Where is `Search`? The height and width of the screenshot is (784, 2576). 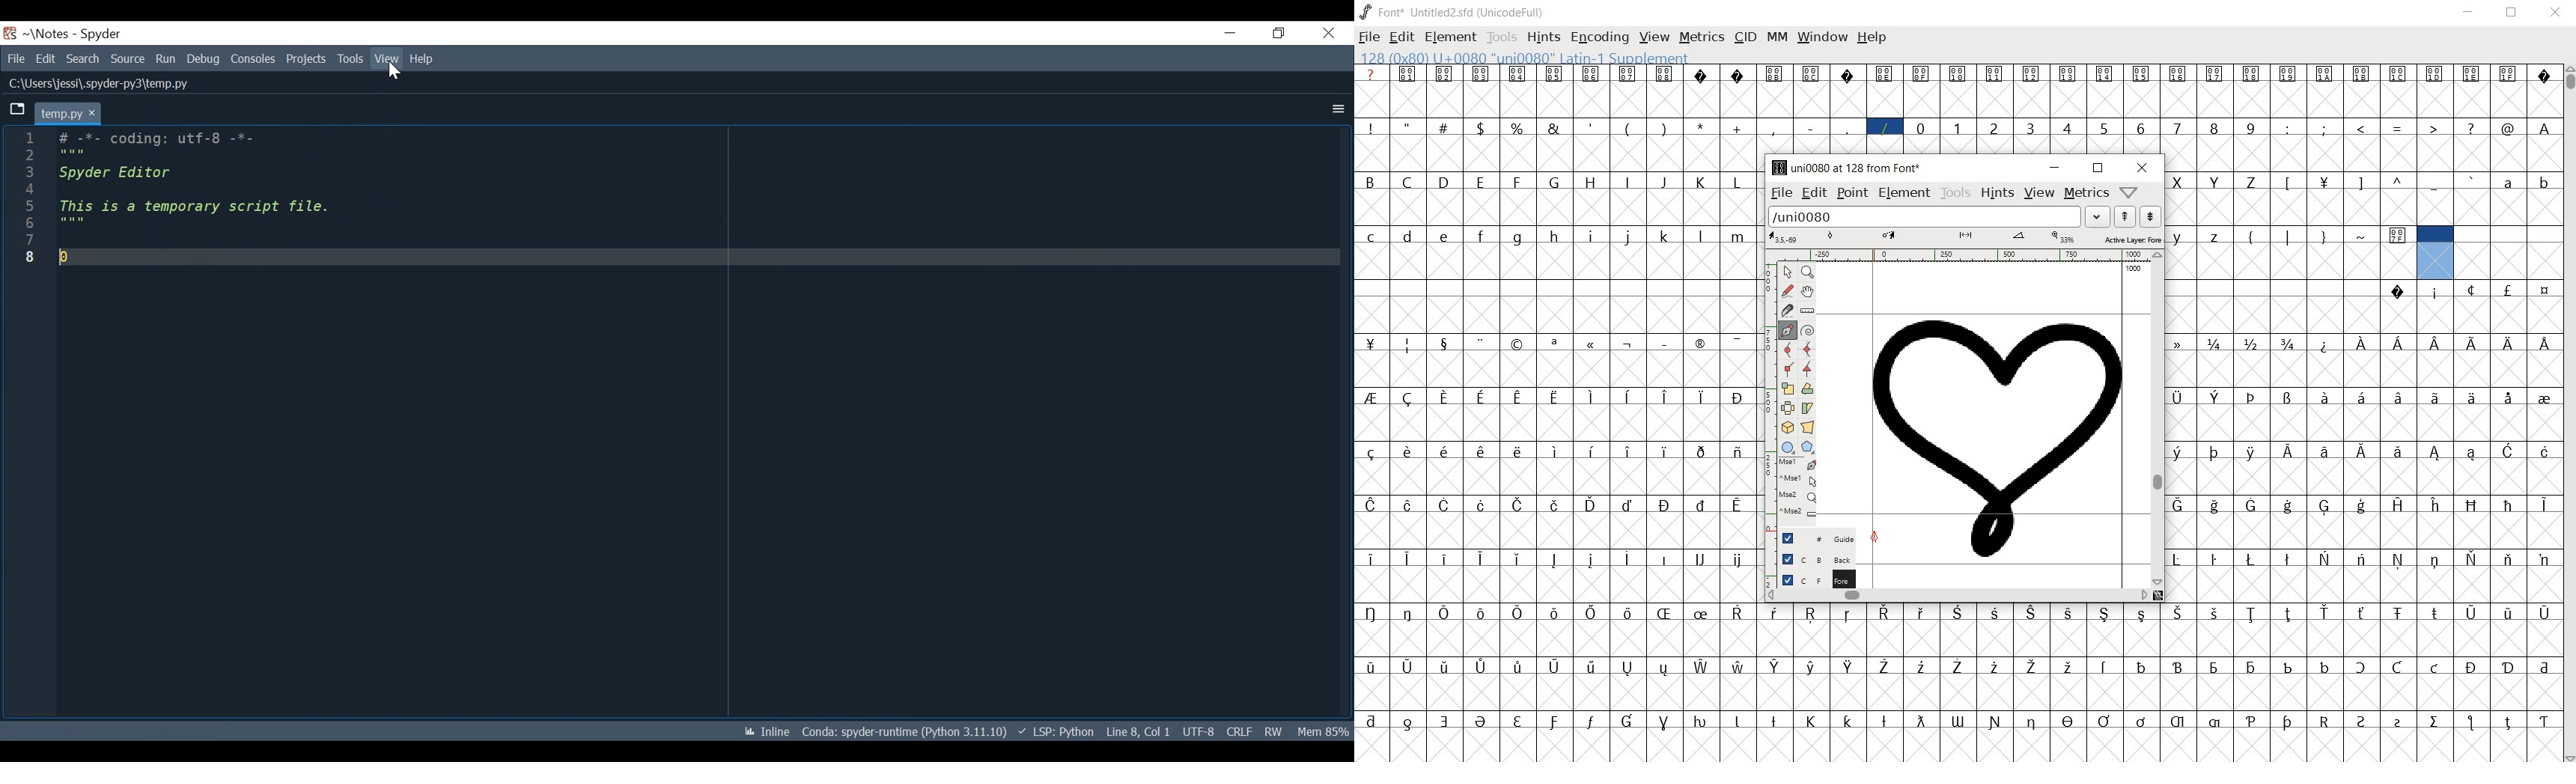
Search is located at coordinates (83, 59).